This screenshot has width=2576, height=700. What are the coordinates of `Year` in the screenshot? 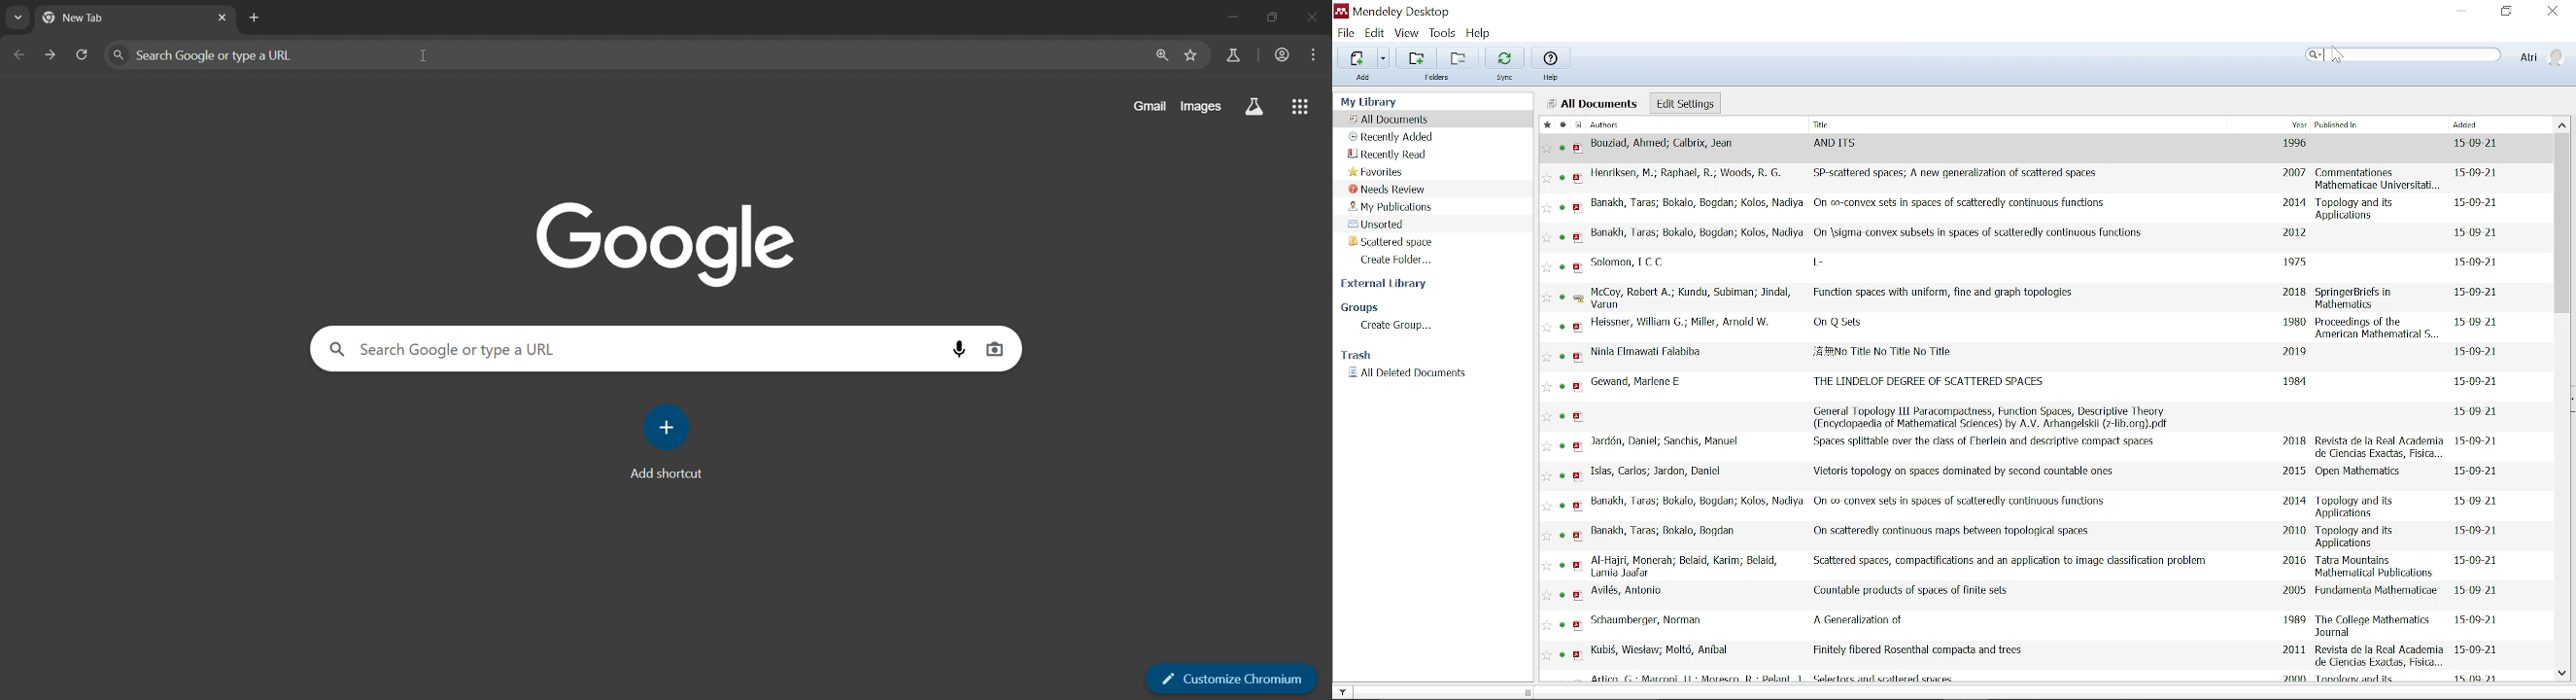 It's located at (2299, 123).